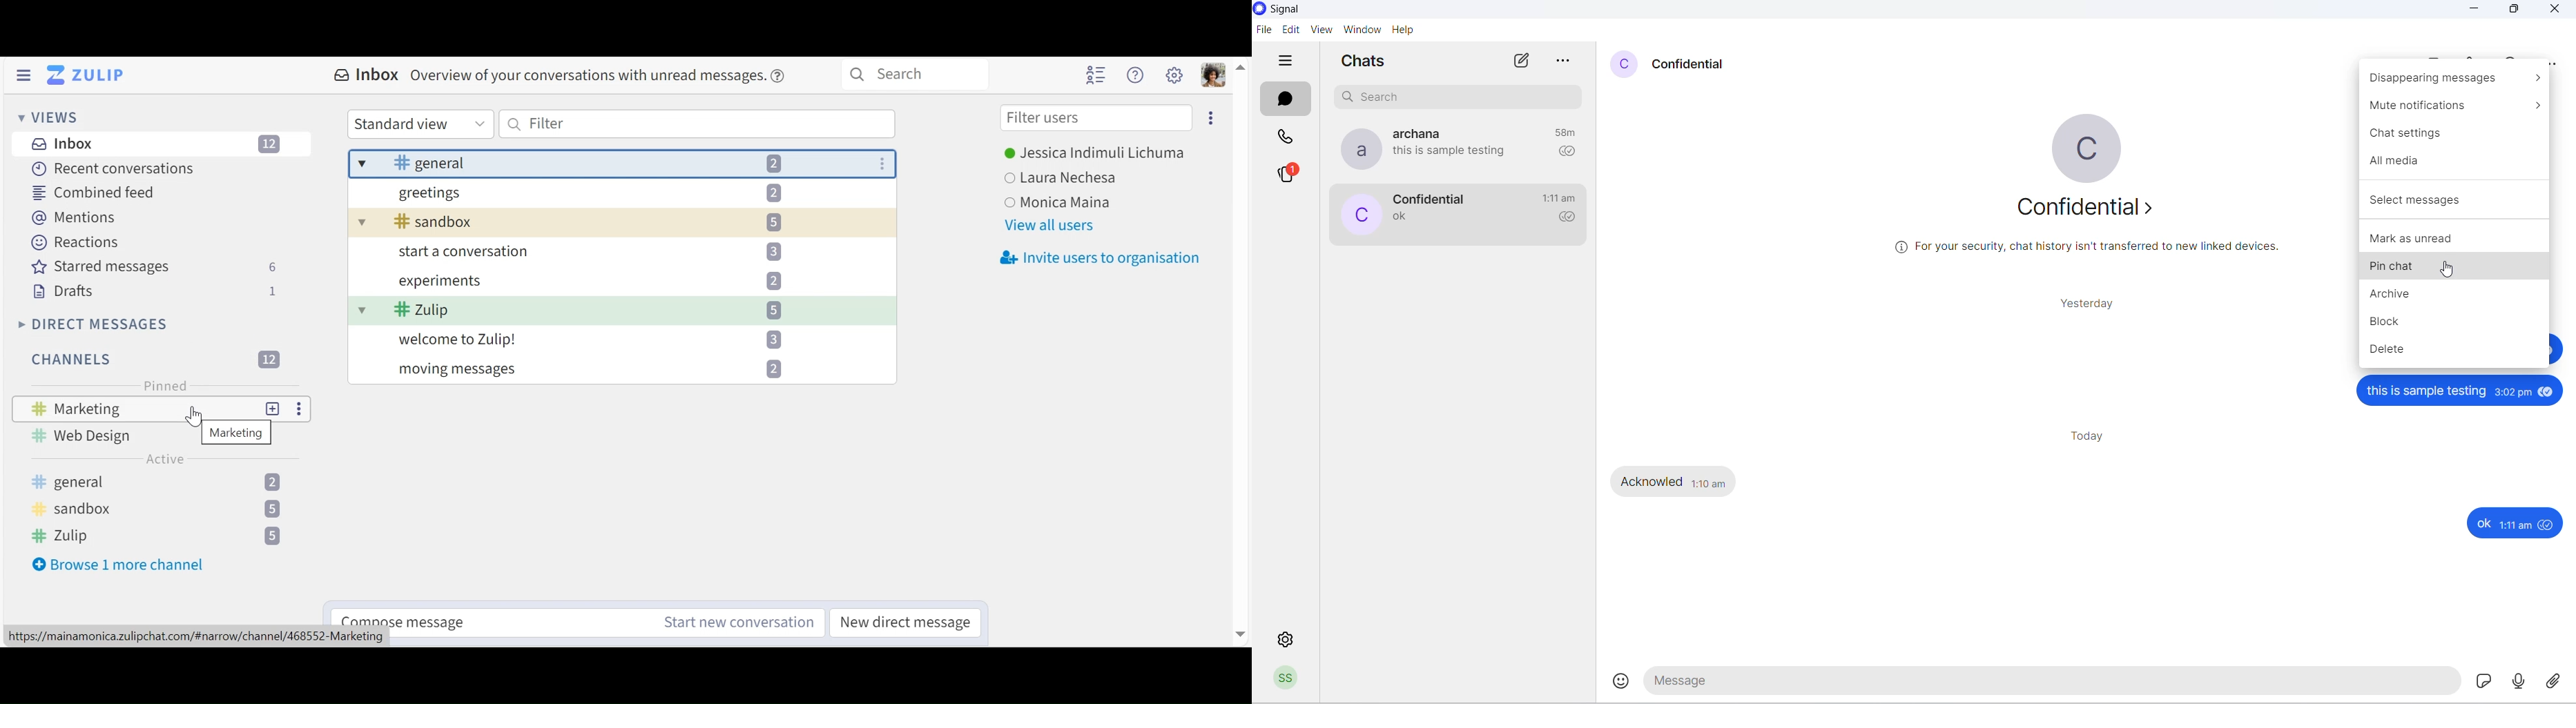  Describe the element at coordinates (419, 124) in the screenshot. I see `Standard view` at that location.